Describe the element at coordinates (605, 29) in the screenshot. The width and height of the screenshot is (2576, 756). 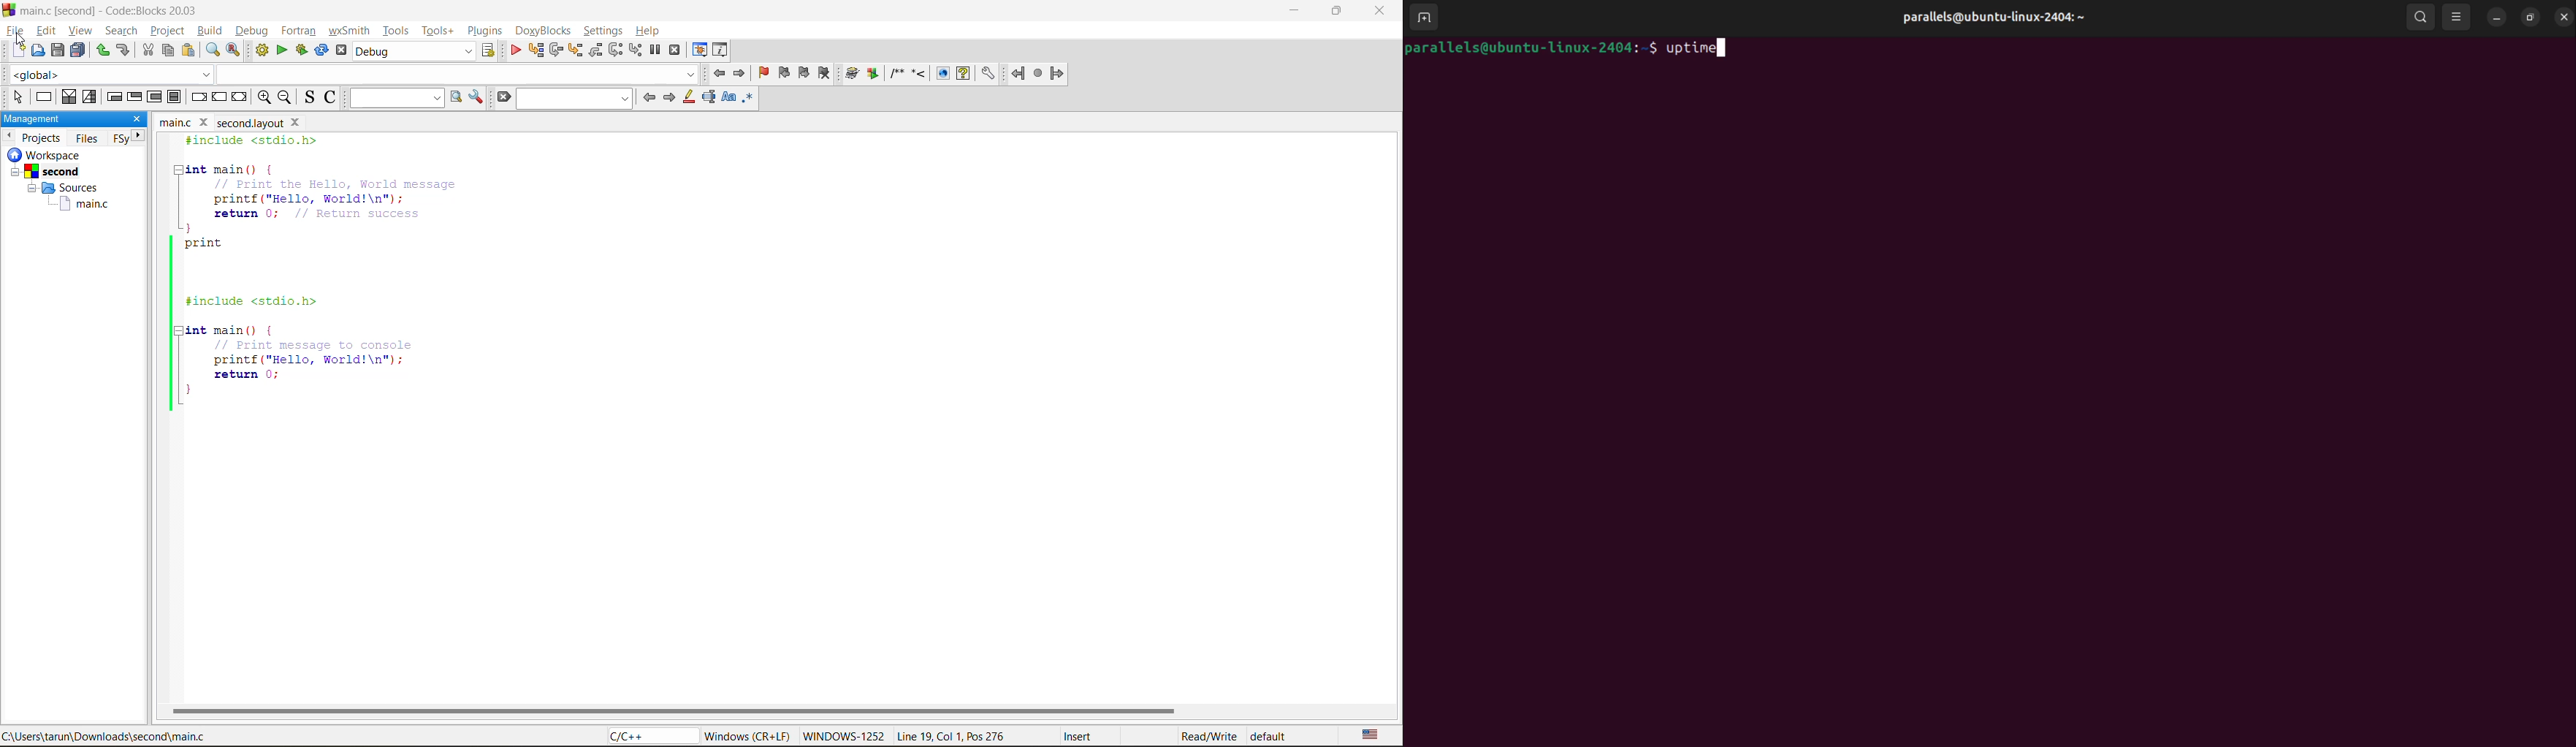
I see `settings` at that location.